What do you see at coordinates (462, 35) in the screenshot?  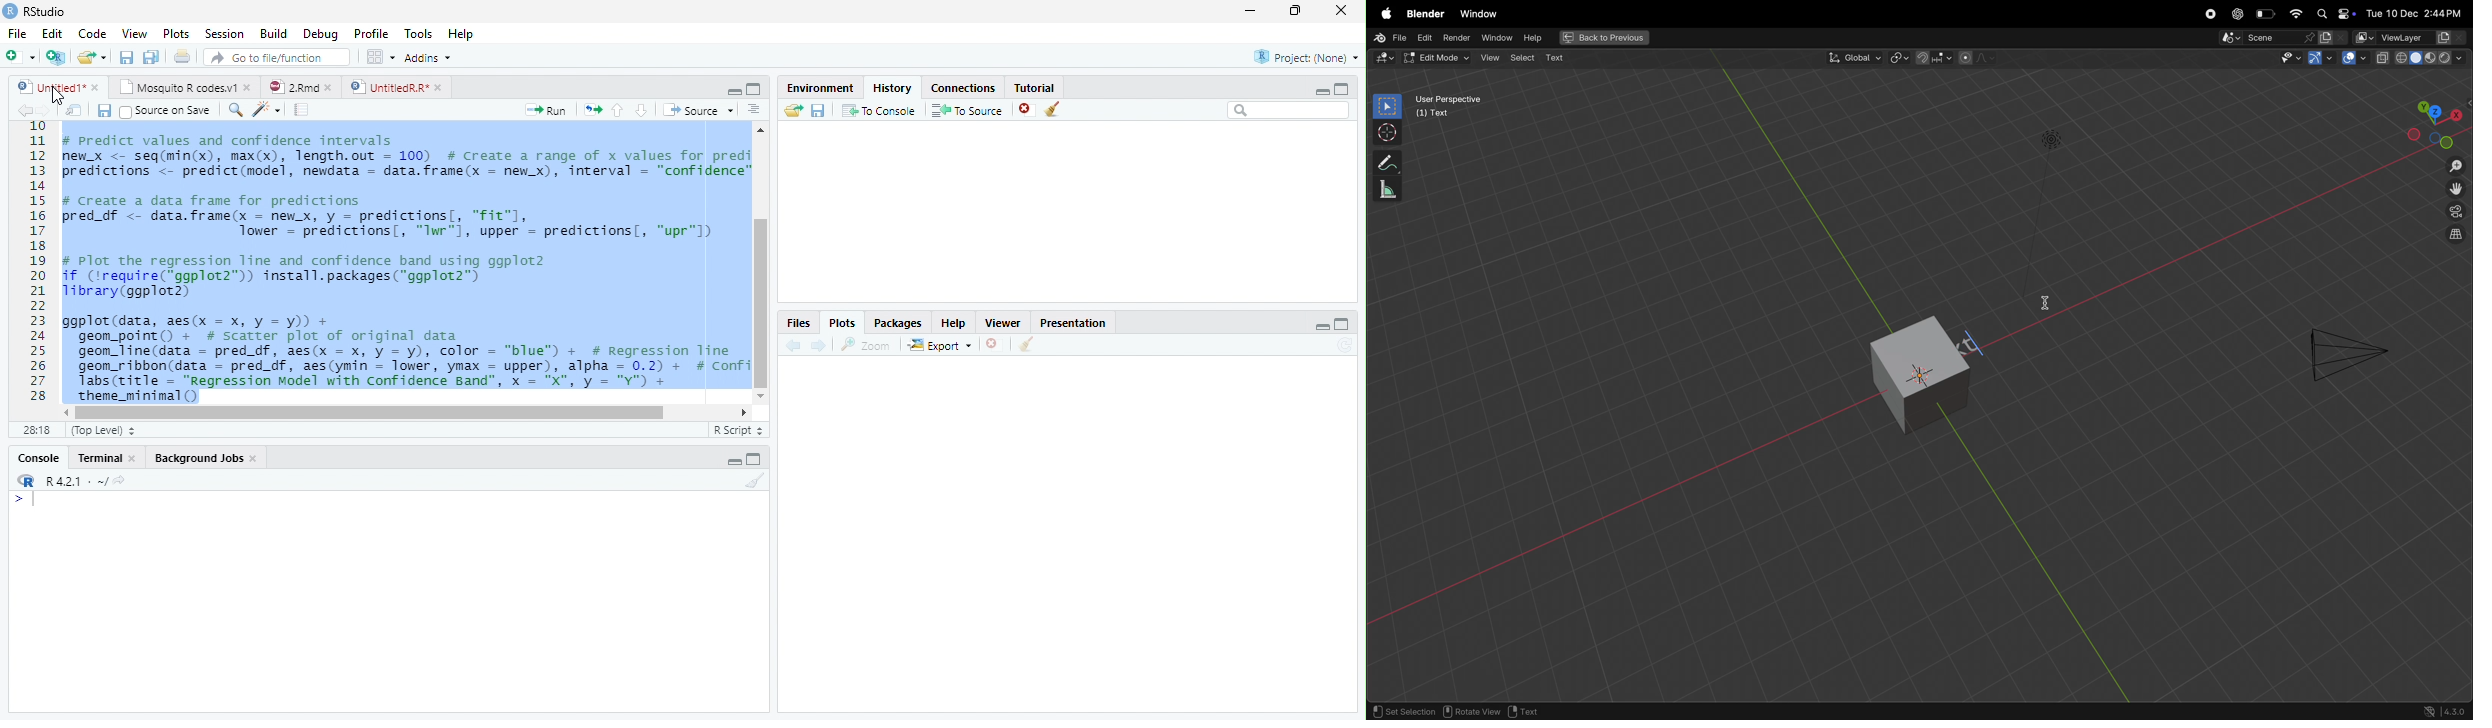 I see `Help` at bounding box center [462, 35].